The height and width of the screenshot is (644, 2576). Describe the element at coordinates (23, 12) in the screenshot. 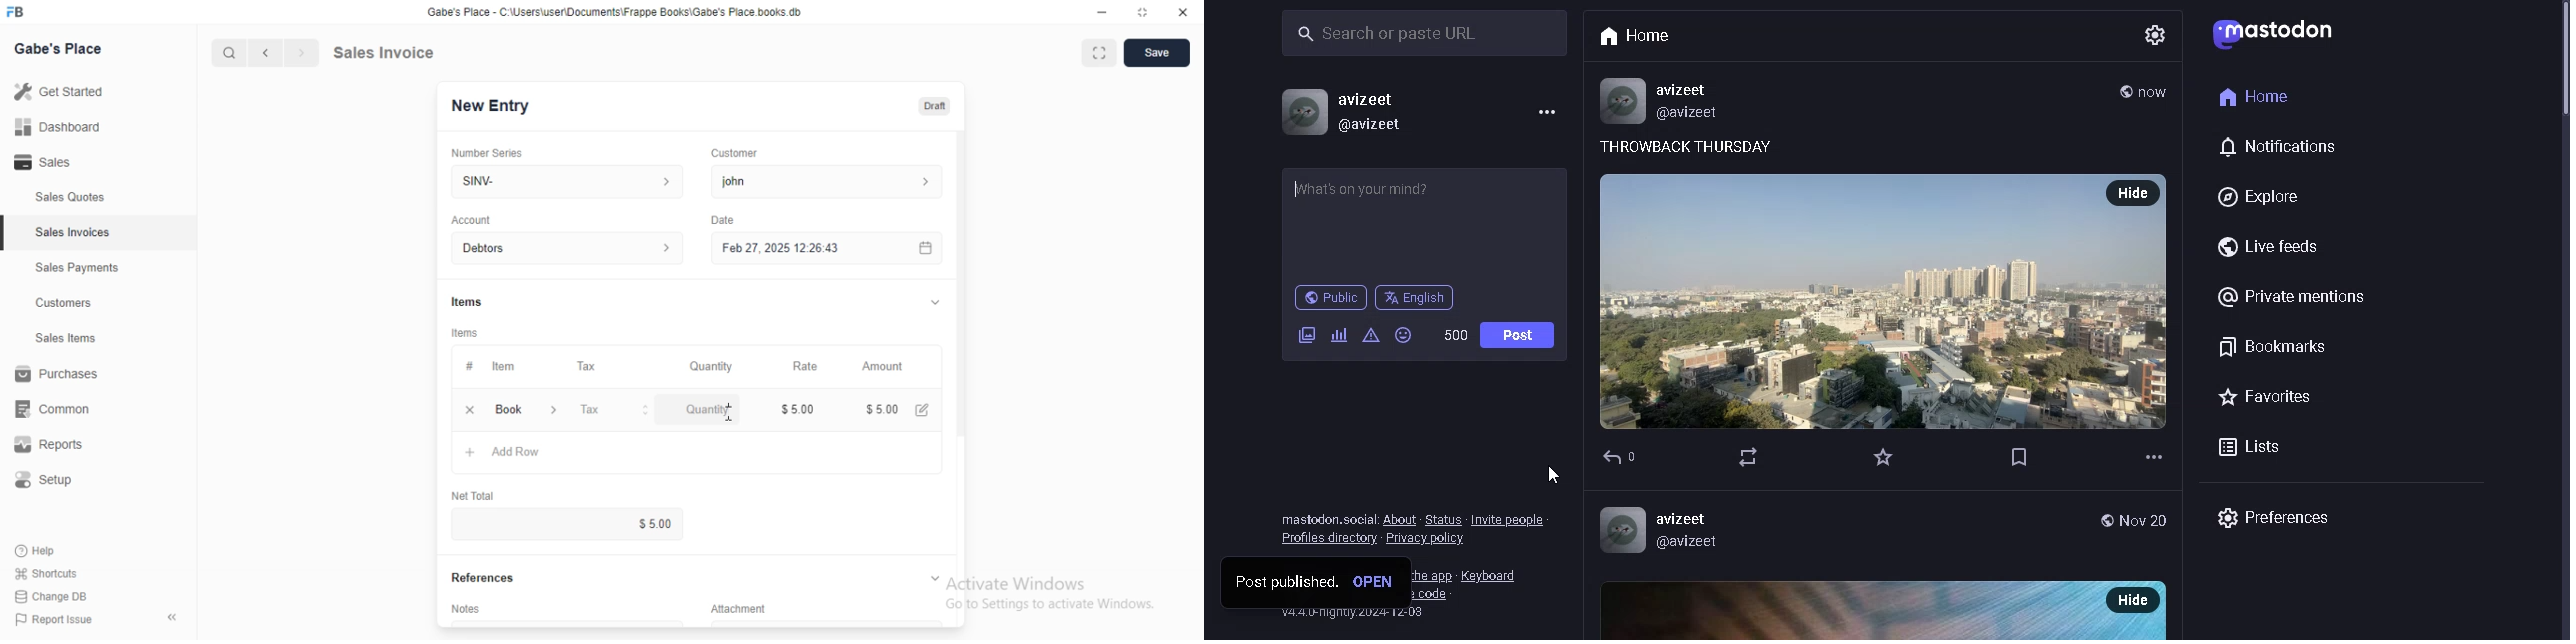

I see `Logo` at that location.